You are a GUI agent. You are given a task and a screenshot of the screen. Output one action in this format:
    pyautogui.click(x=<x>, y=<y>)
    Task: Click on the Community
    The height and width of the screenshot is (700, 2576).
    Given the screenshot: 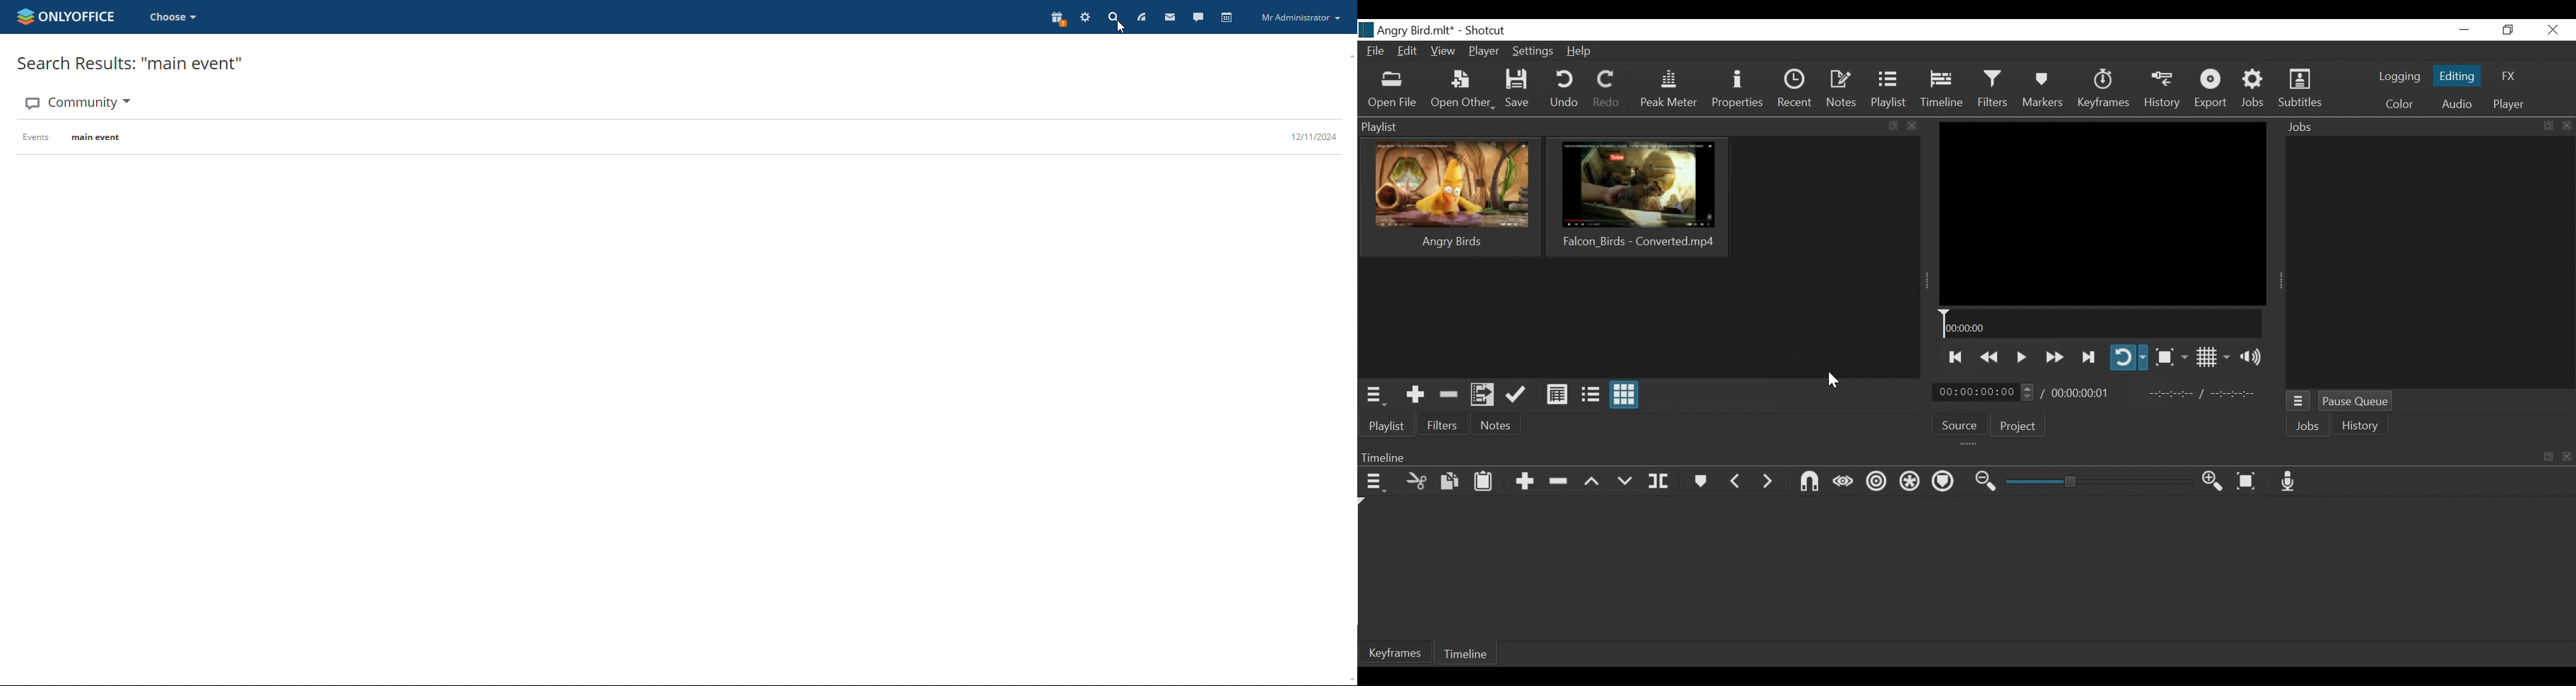 What is the action you would take?
    pyautogui.click(x=78, y=103)
    